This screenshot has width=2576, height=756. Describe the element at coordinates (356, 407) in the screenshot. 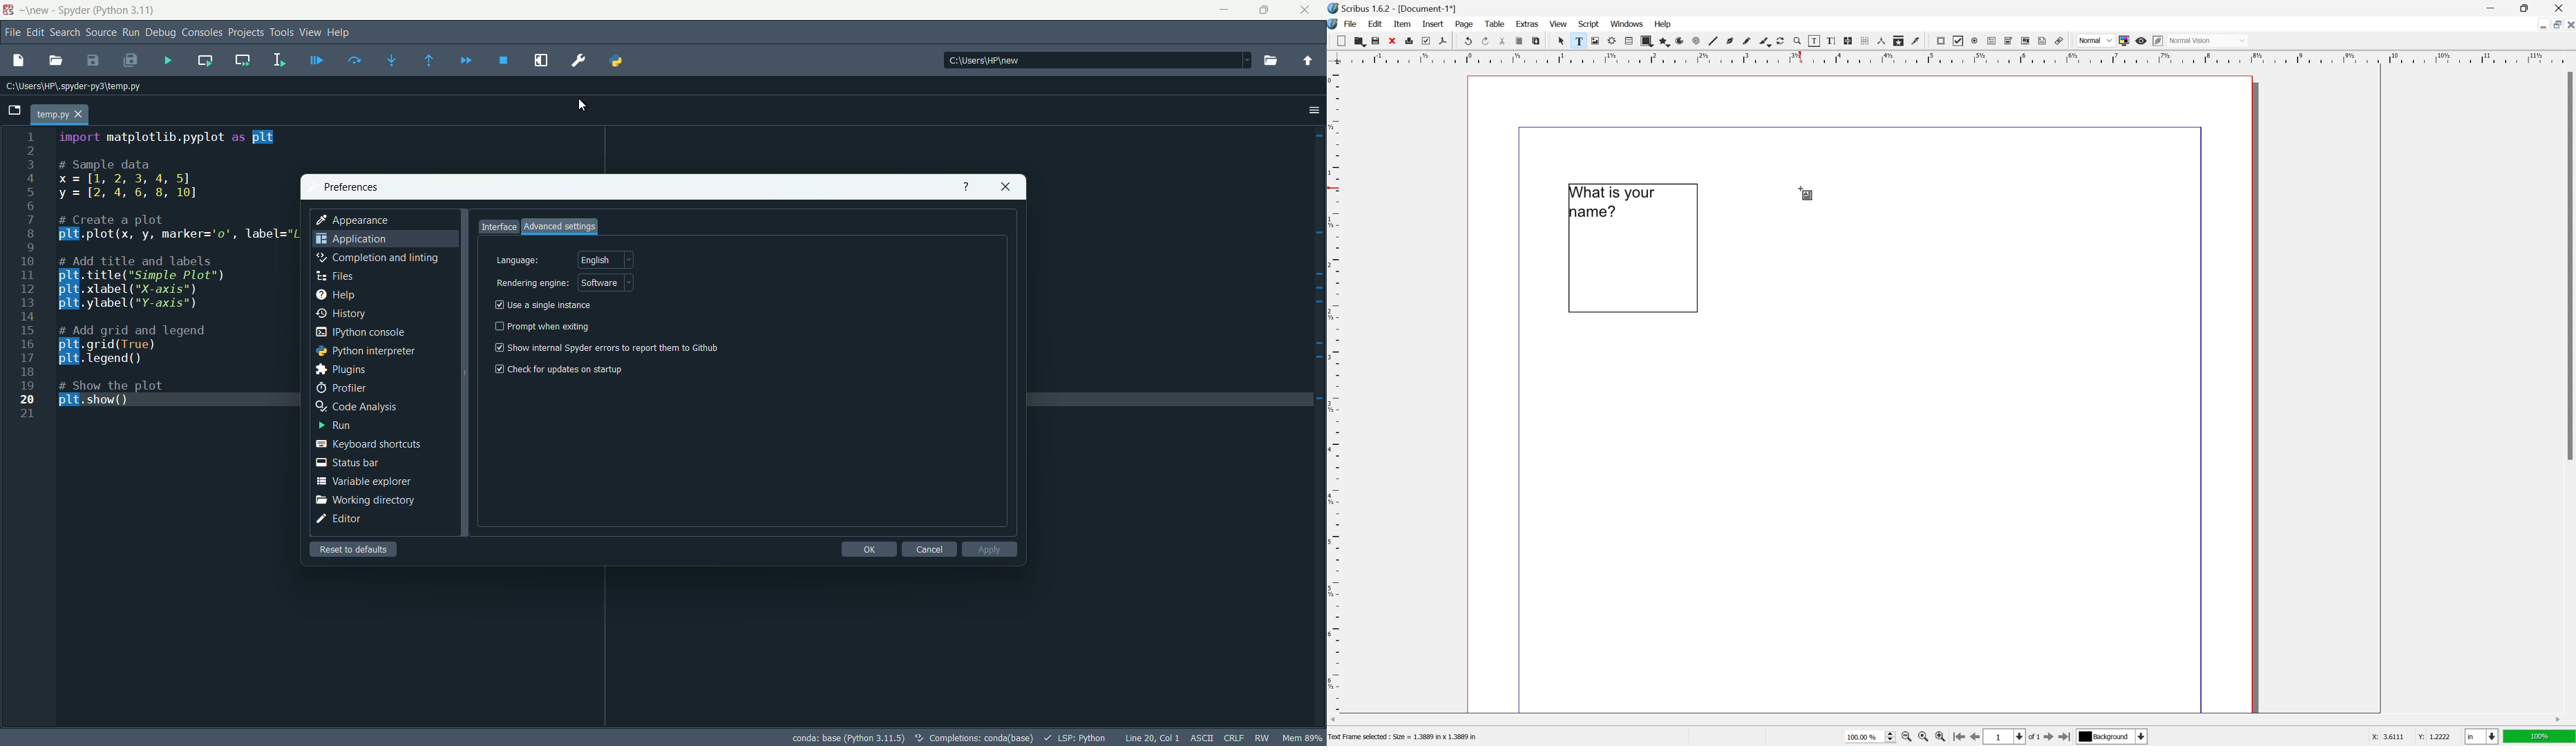

I see `code analysis` at that location.